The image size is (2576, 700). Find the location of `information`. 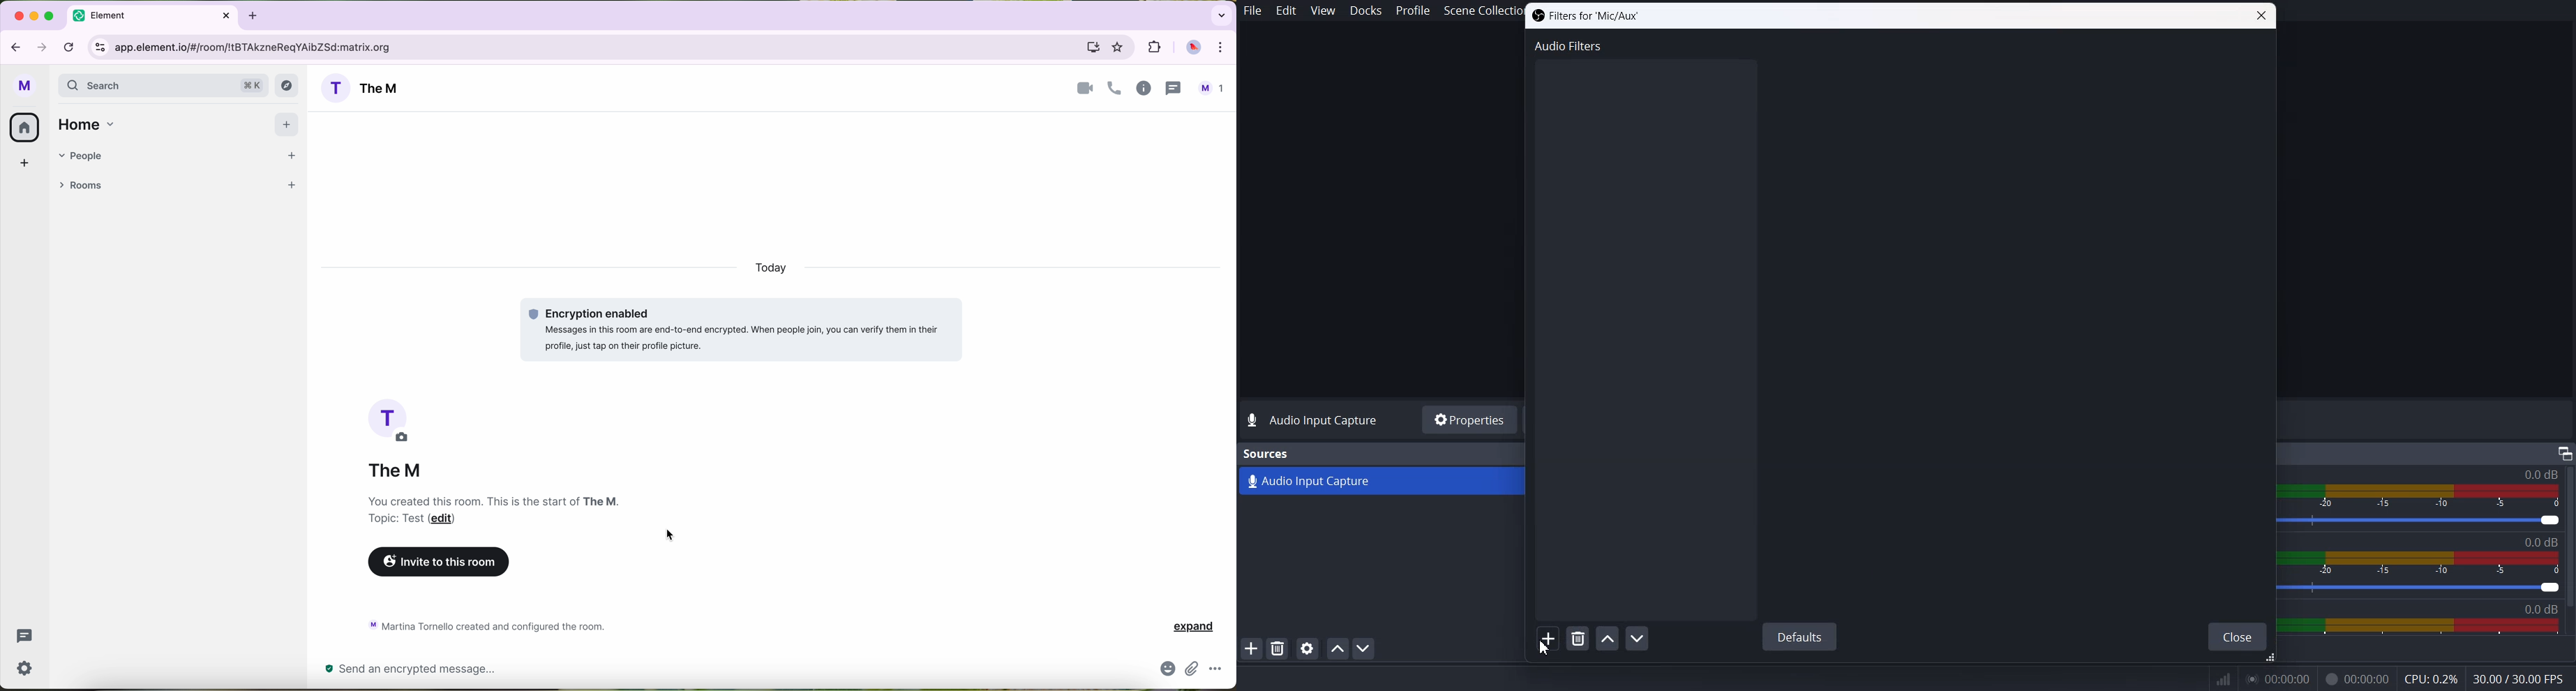

information is located at coordinates (1120, 89).